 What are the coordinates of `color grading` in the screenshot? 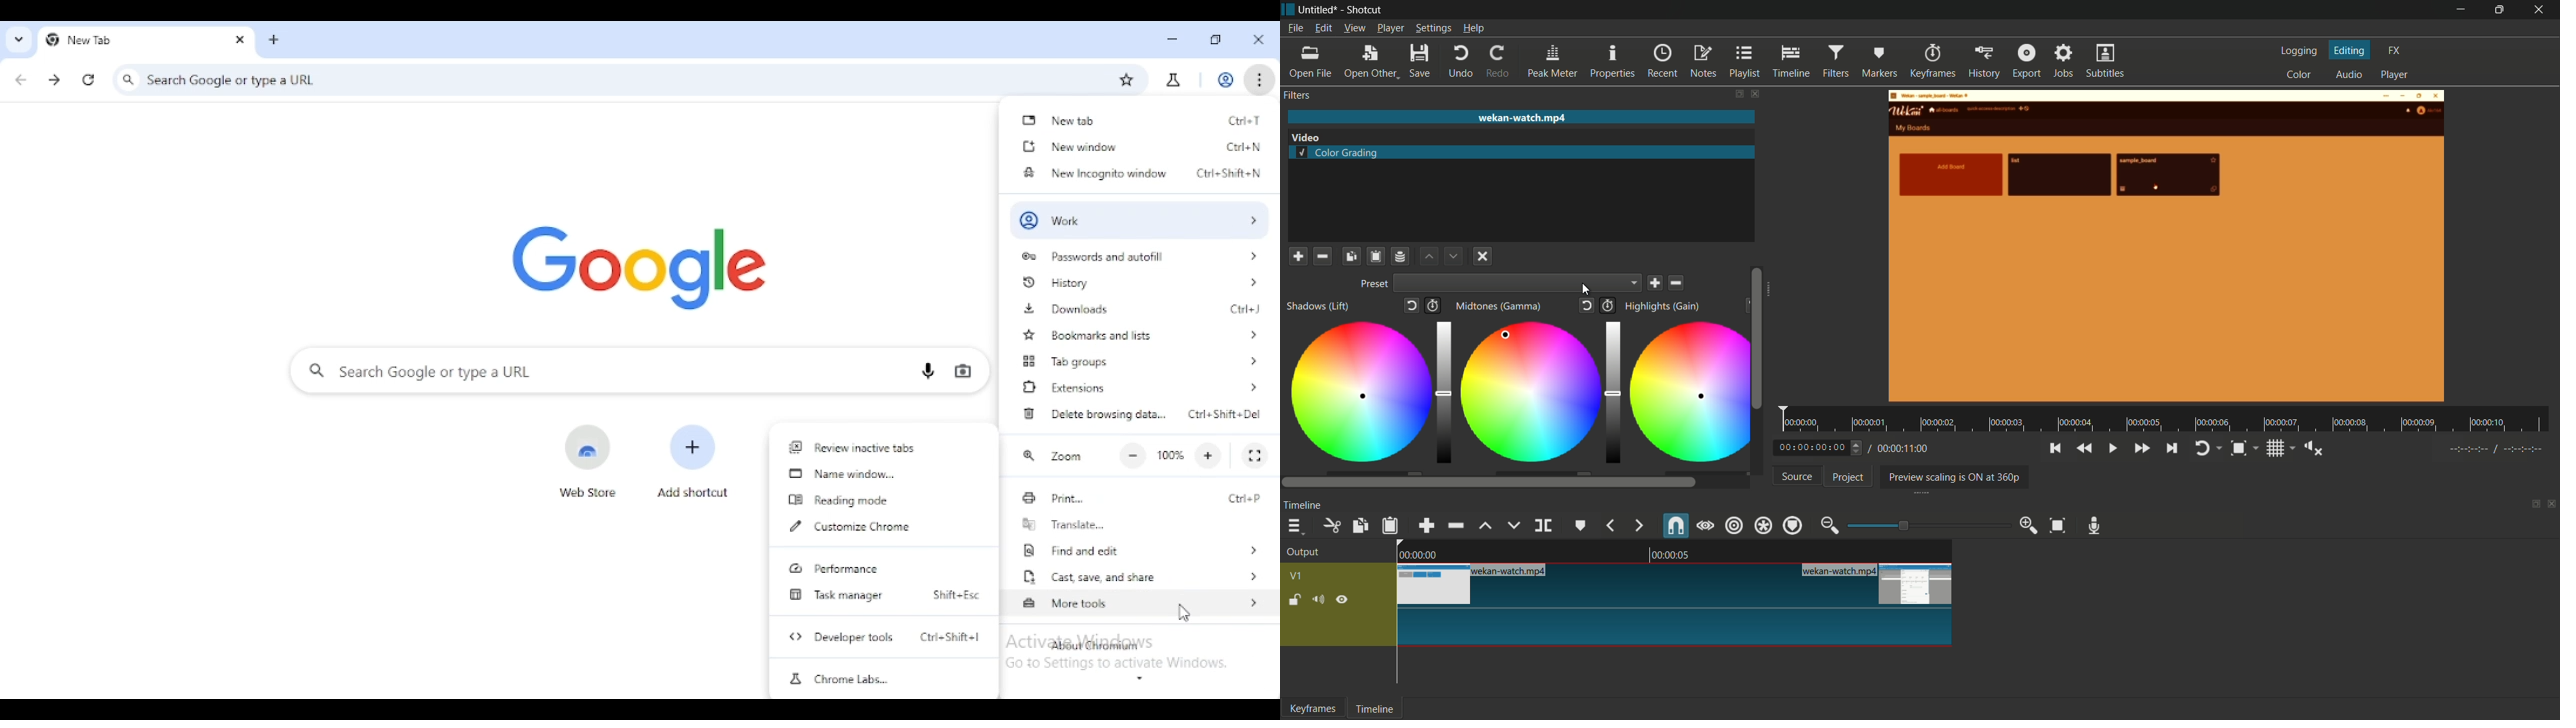 It's located at (1305, 136).